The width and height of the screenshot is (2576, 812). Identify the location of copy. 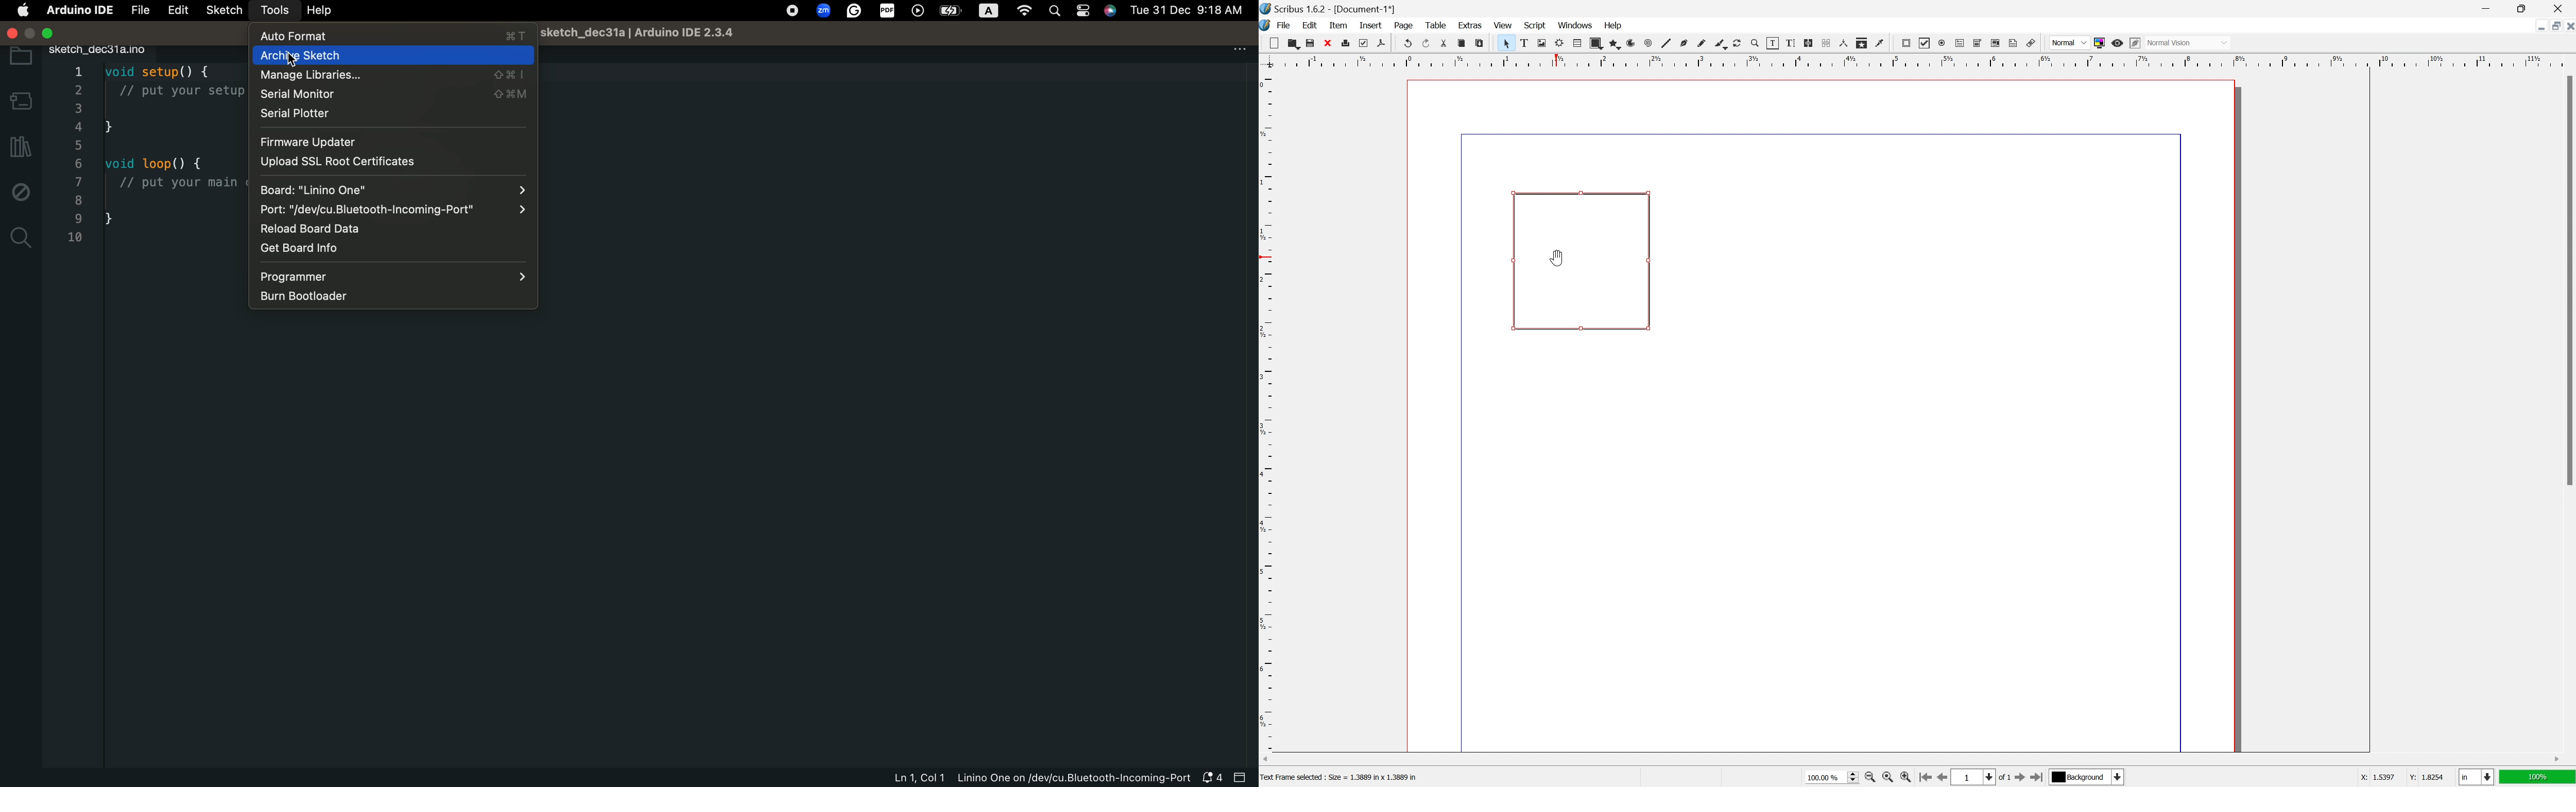
(1461, 44).